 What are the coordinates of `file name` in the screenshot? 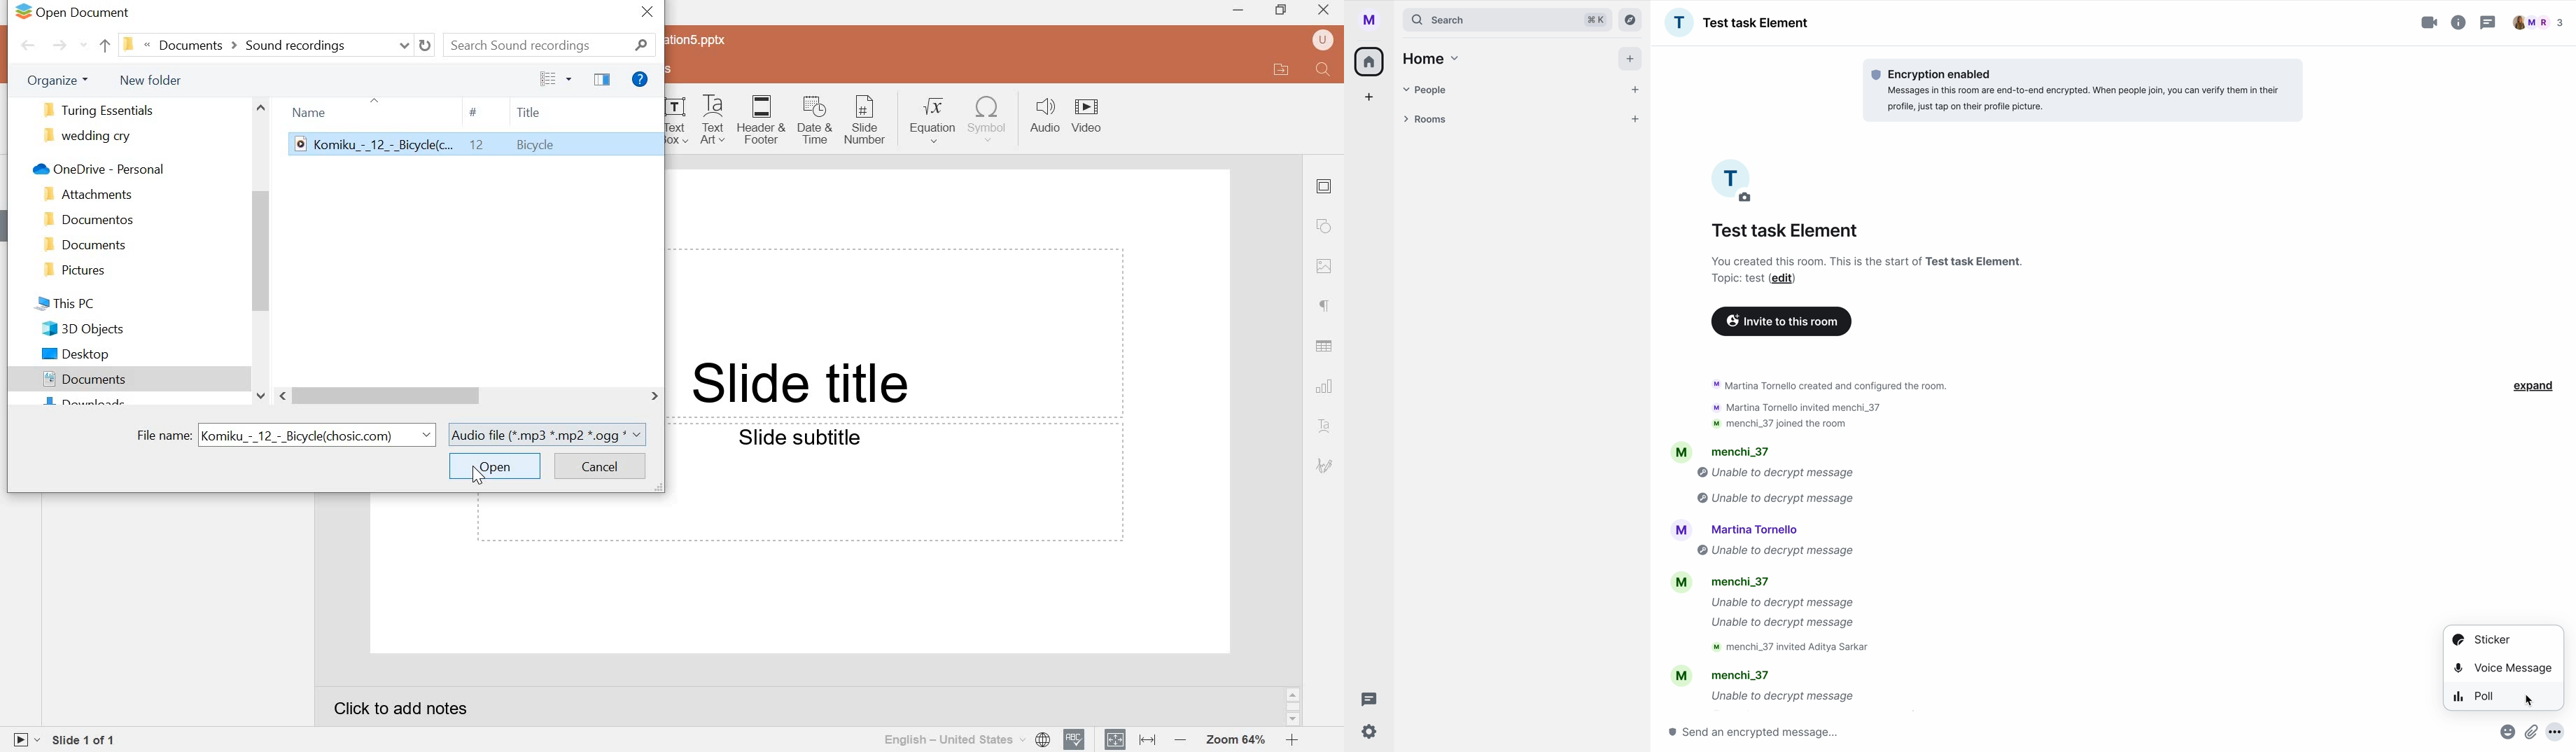 It's located at (304, 435).